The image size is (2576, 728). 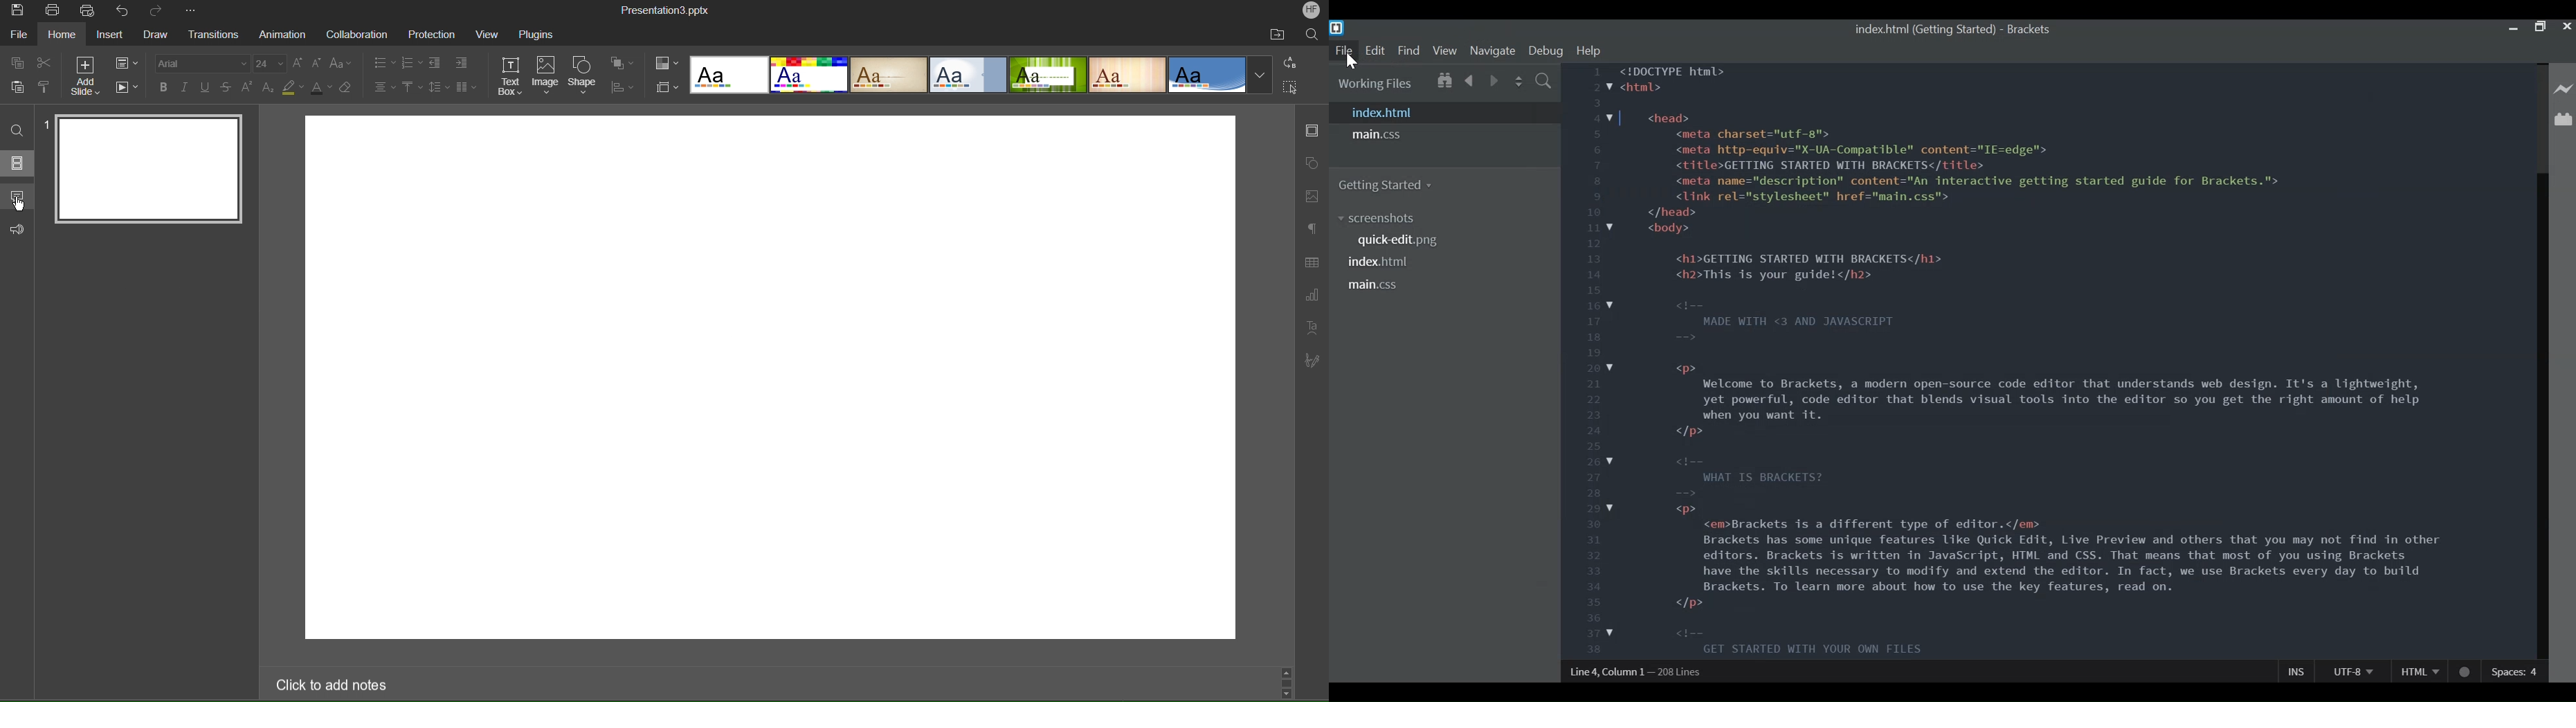 What do you see at coordinates (622, 64) in the screenshot?
I see `Arrange` at bounding box center [622, 64].